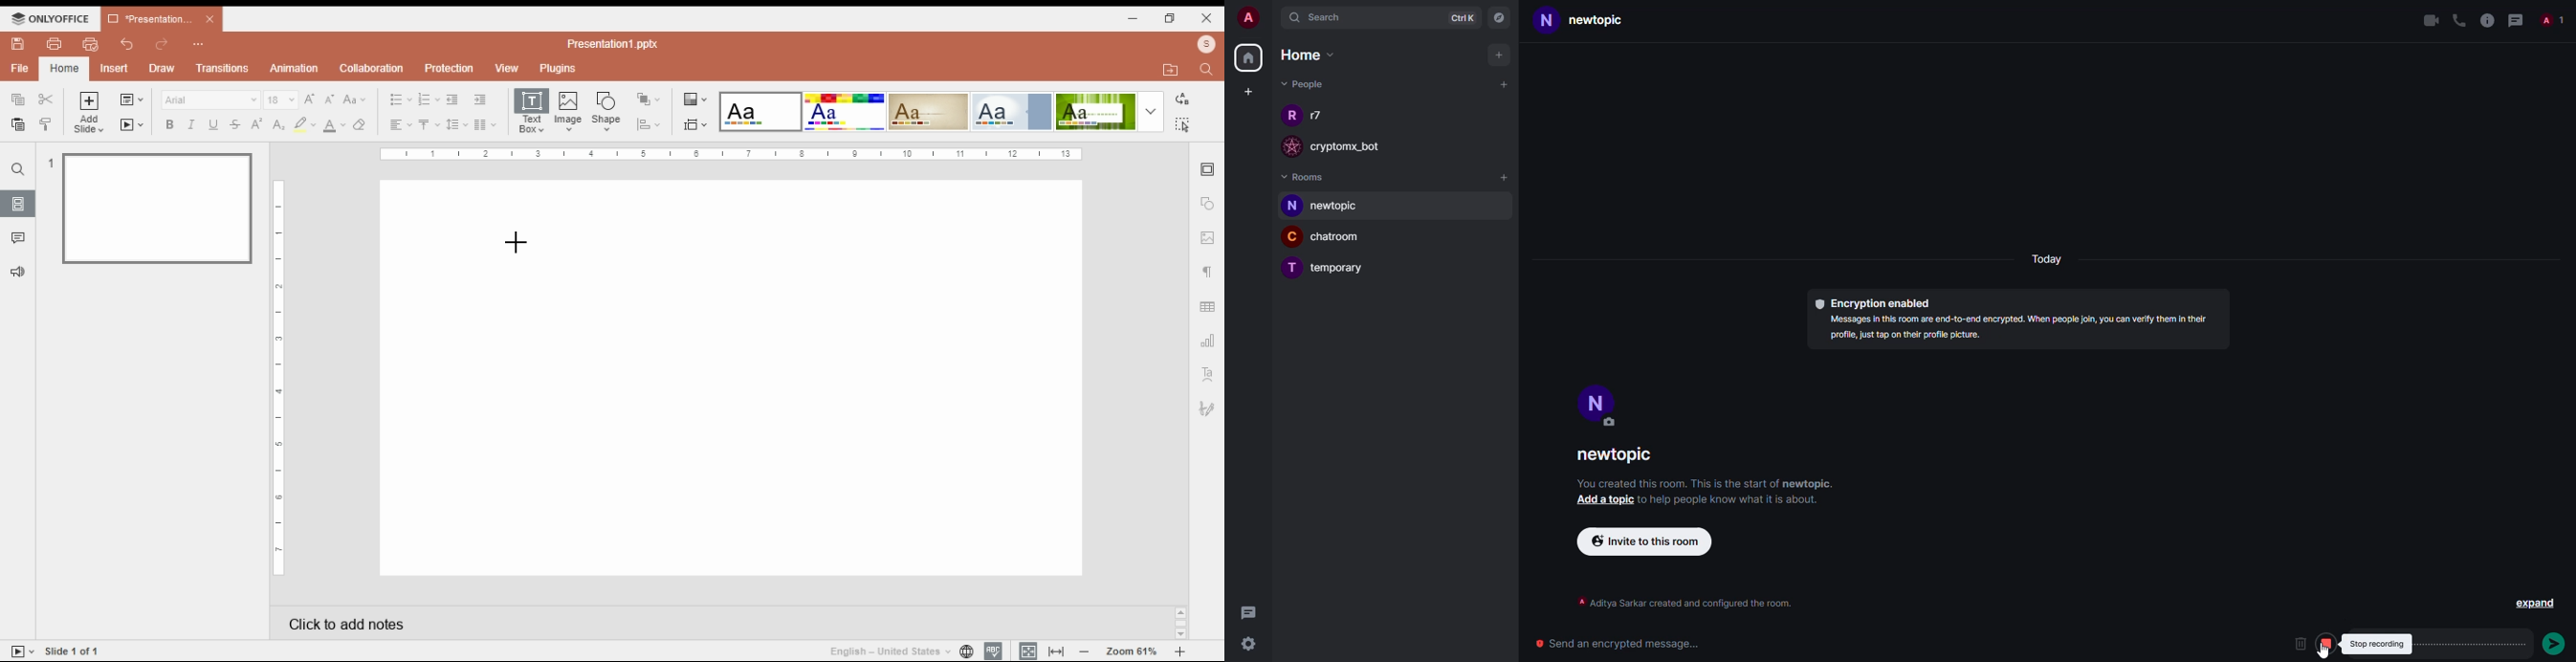 The width and height of the screenshot is (2576, 672). I want to click on decrement font size, so click(330, 99).